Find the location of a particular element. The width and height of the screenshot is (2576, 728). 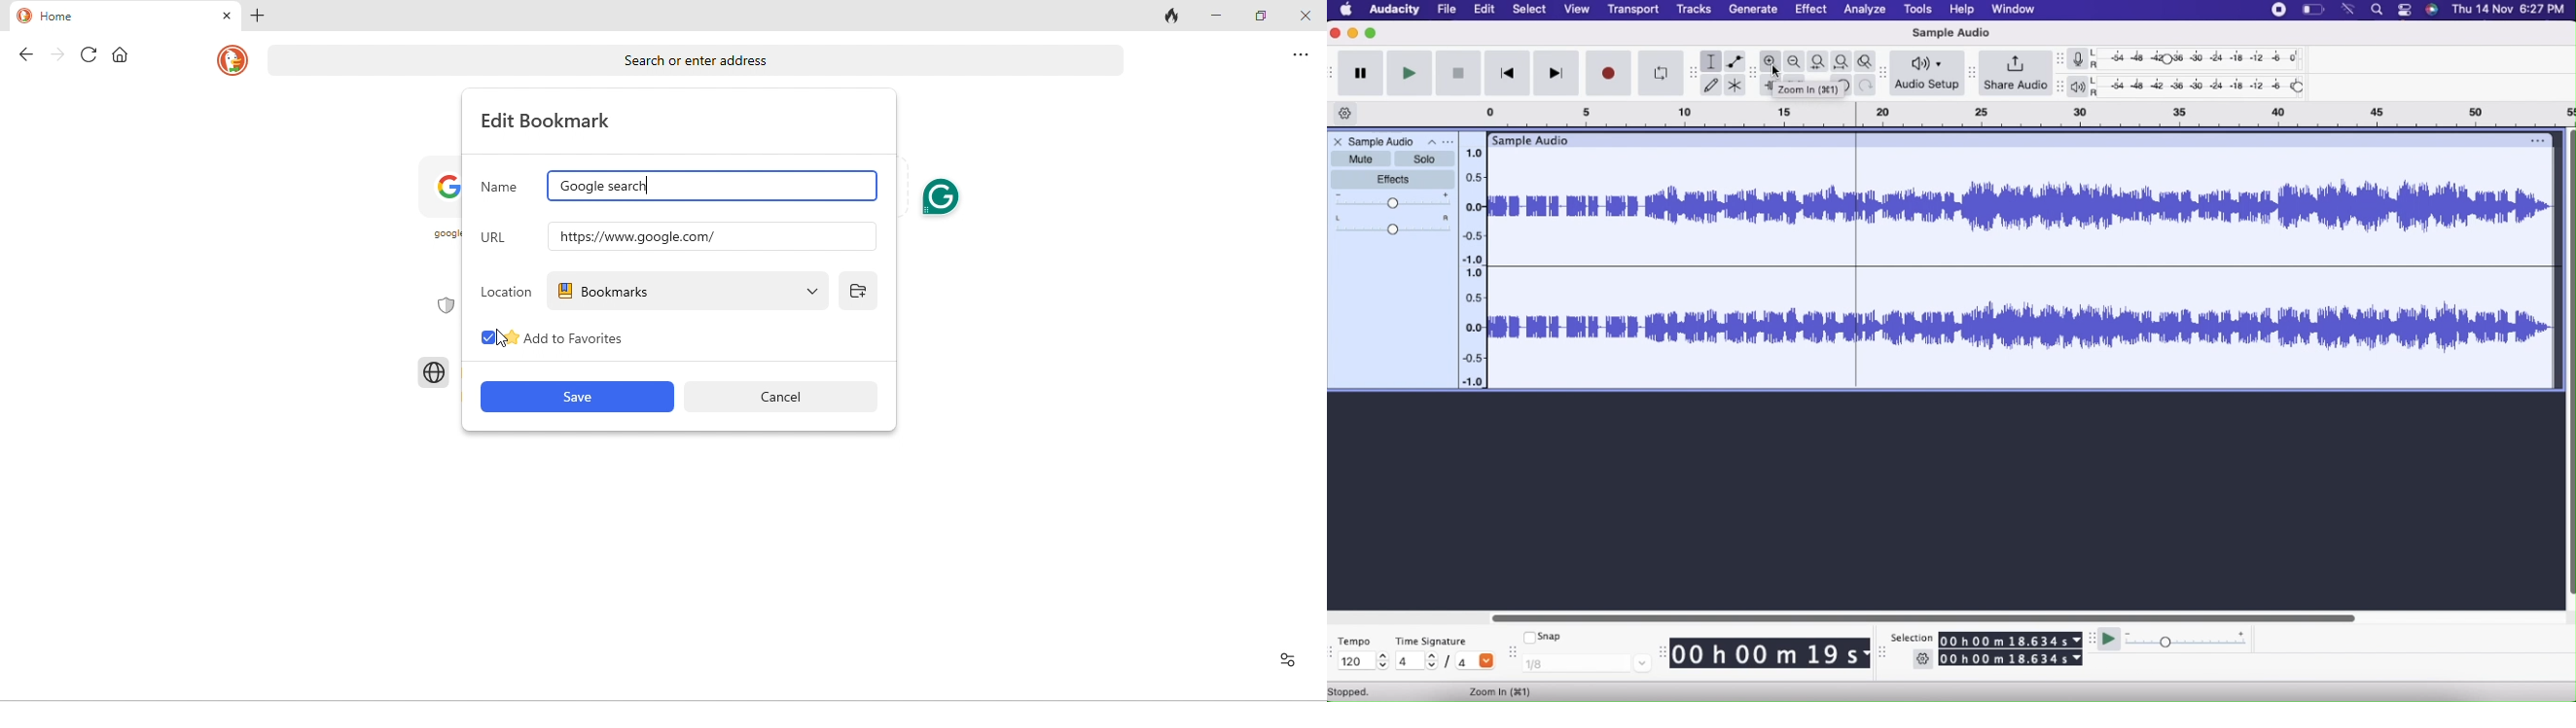

resize is located at coordinates (1882, 655).